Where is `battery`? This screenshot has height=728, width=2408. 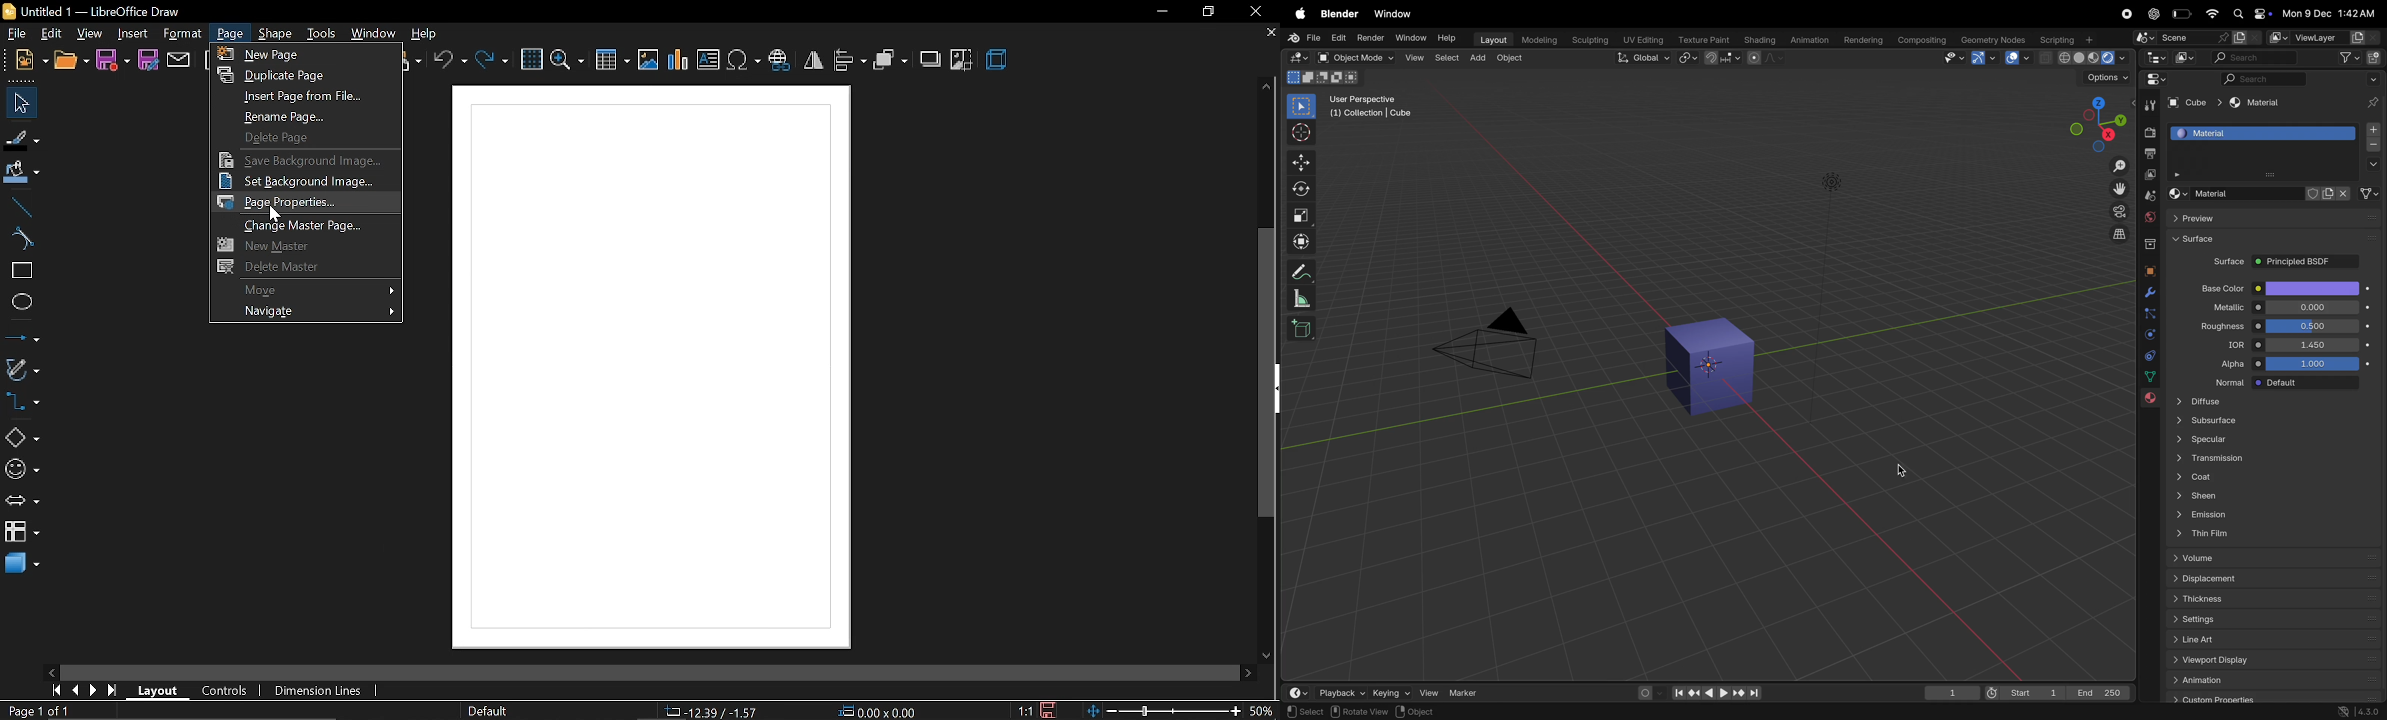 battery is located at coordinates (2180, 14).